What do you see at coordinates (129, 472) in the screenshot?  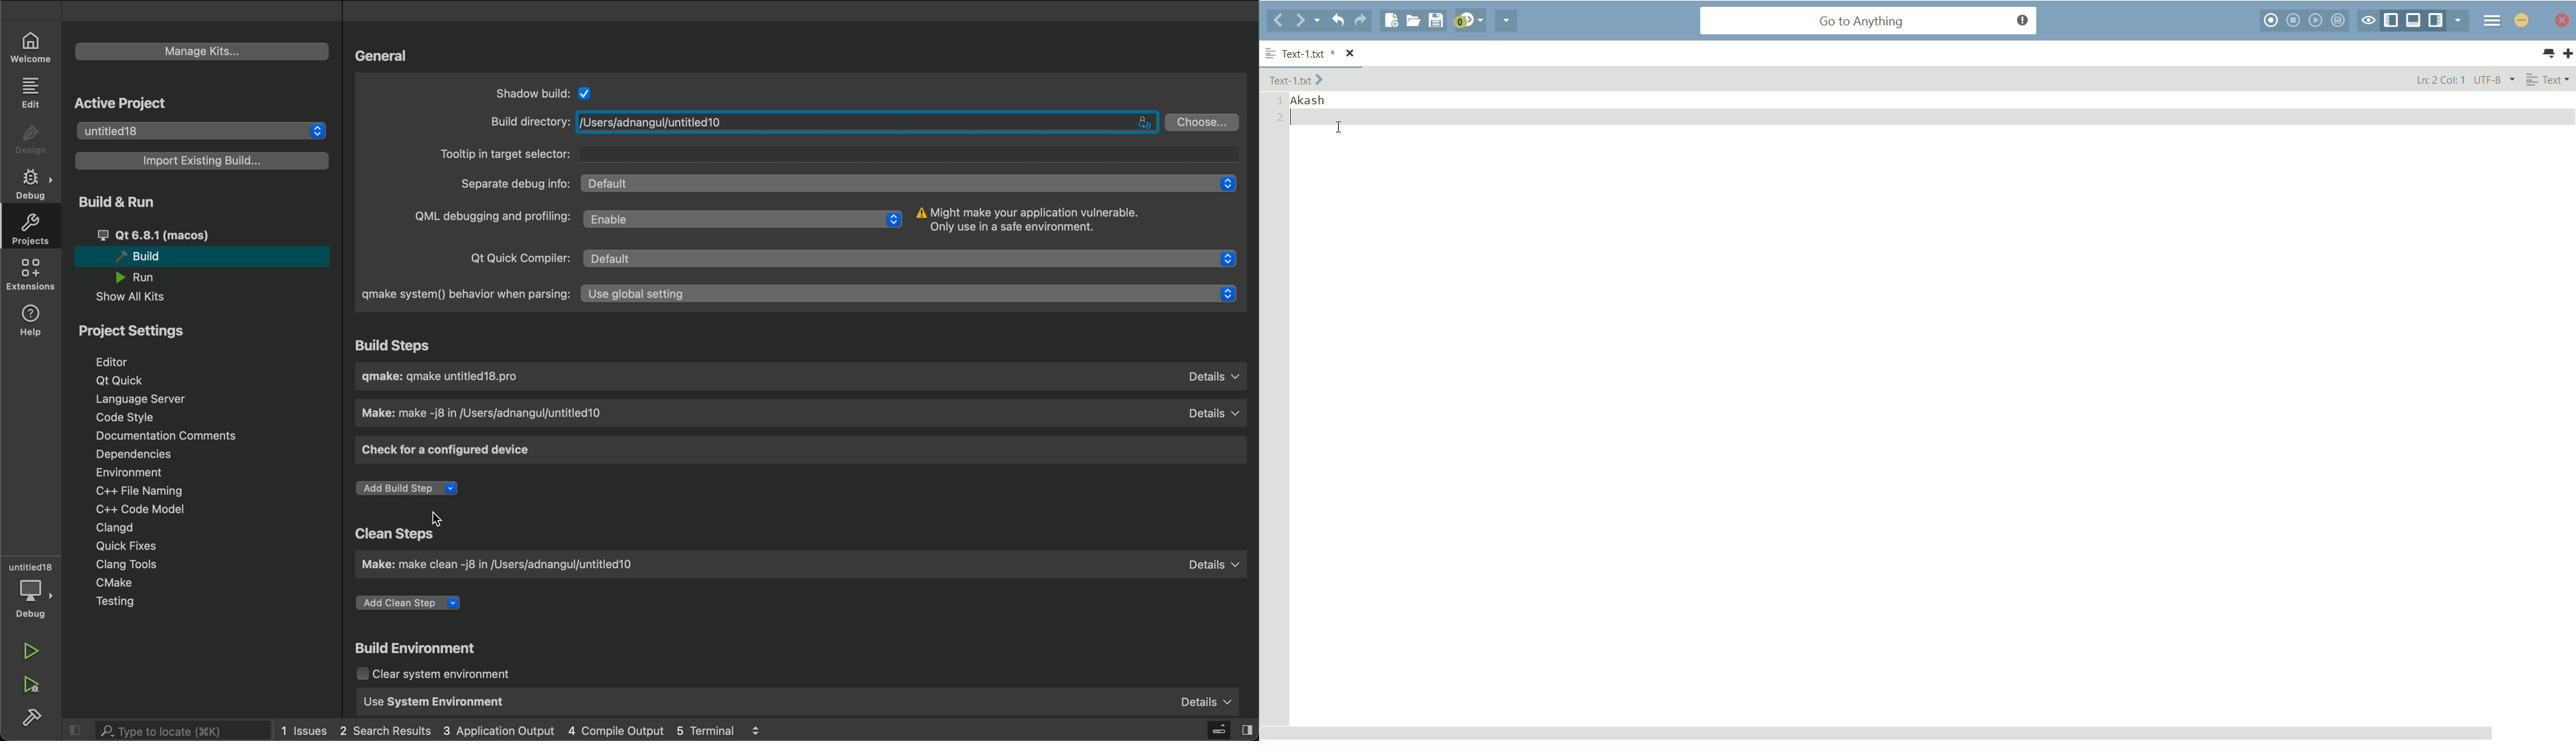 I see `Environment` at bounding box center [129, 472].